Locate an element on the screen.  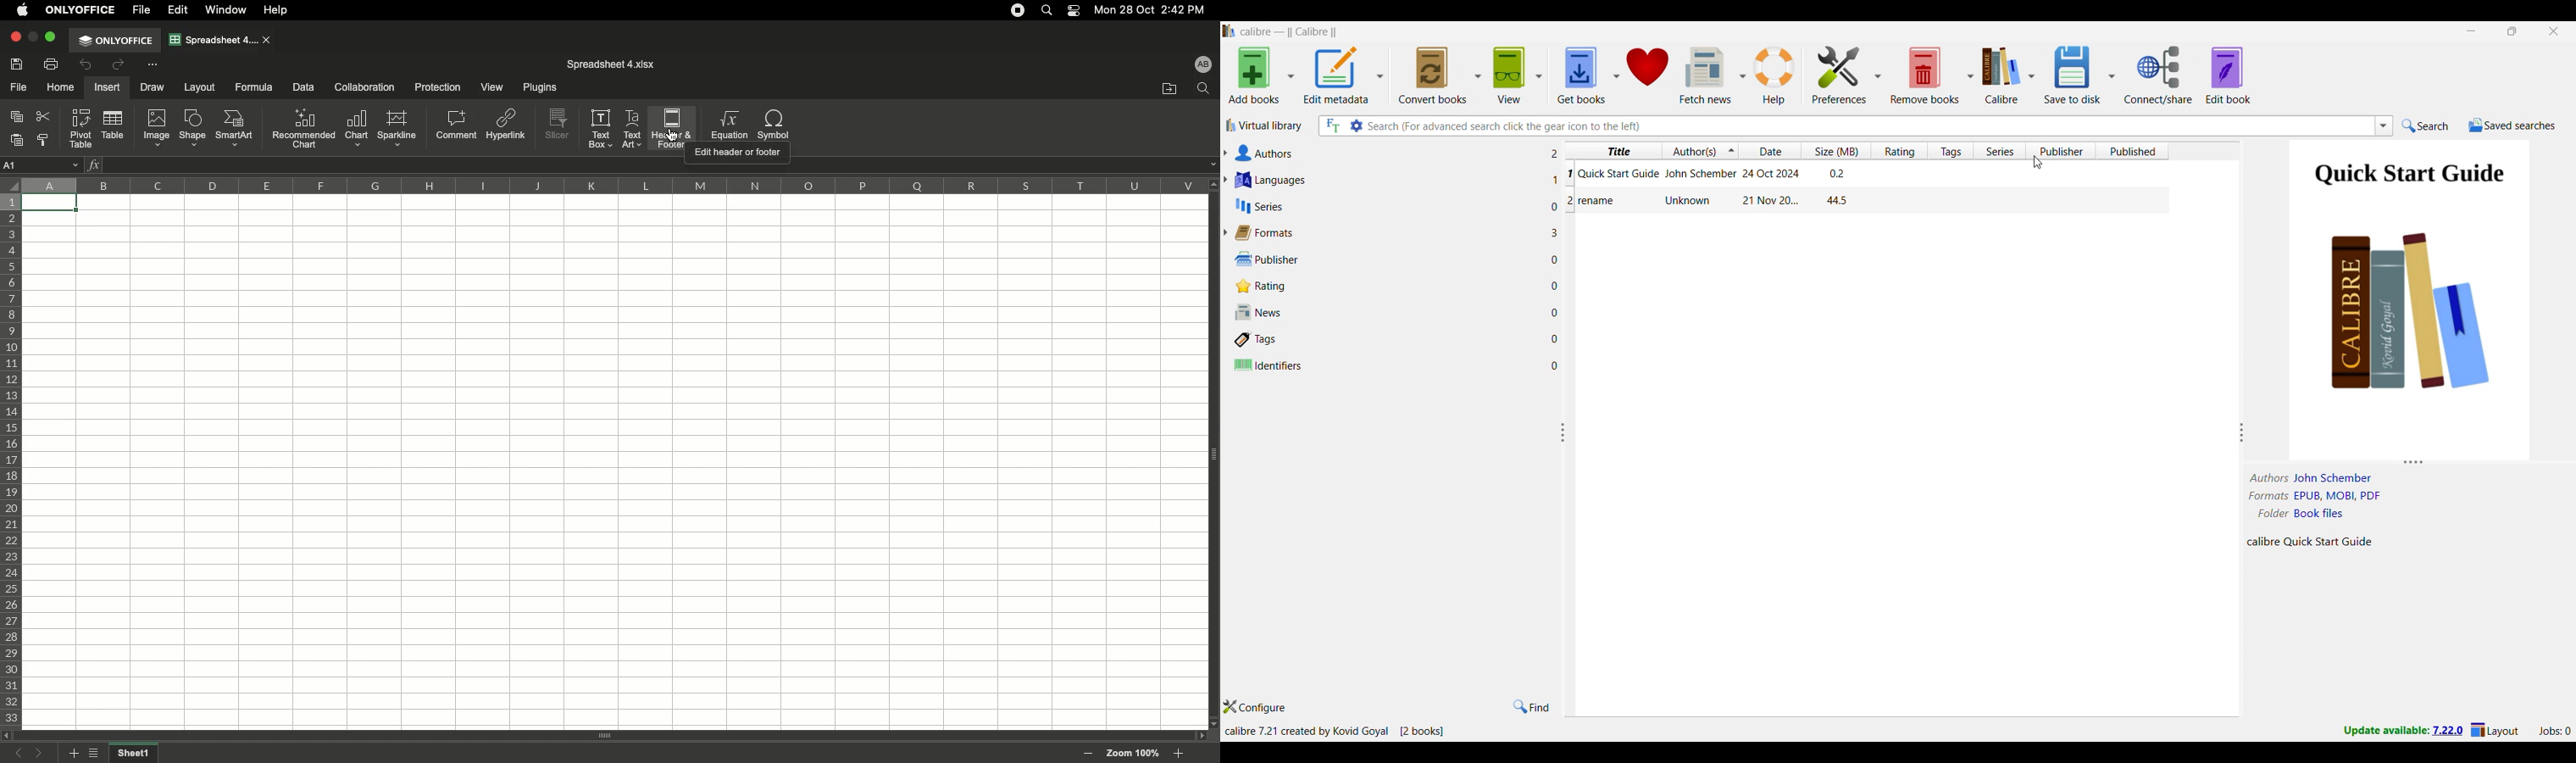
Book preview is located at coordinates (2413, 298).